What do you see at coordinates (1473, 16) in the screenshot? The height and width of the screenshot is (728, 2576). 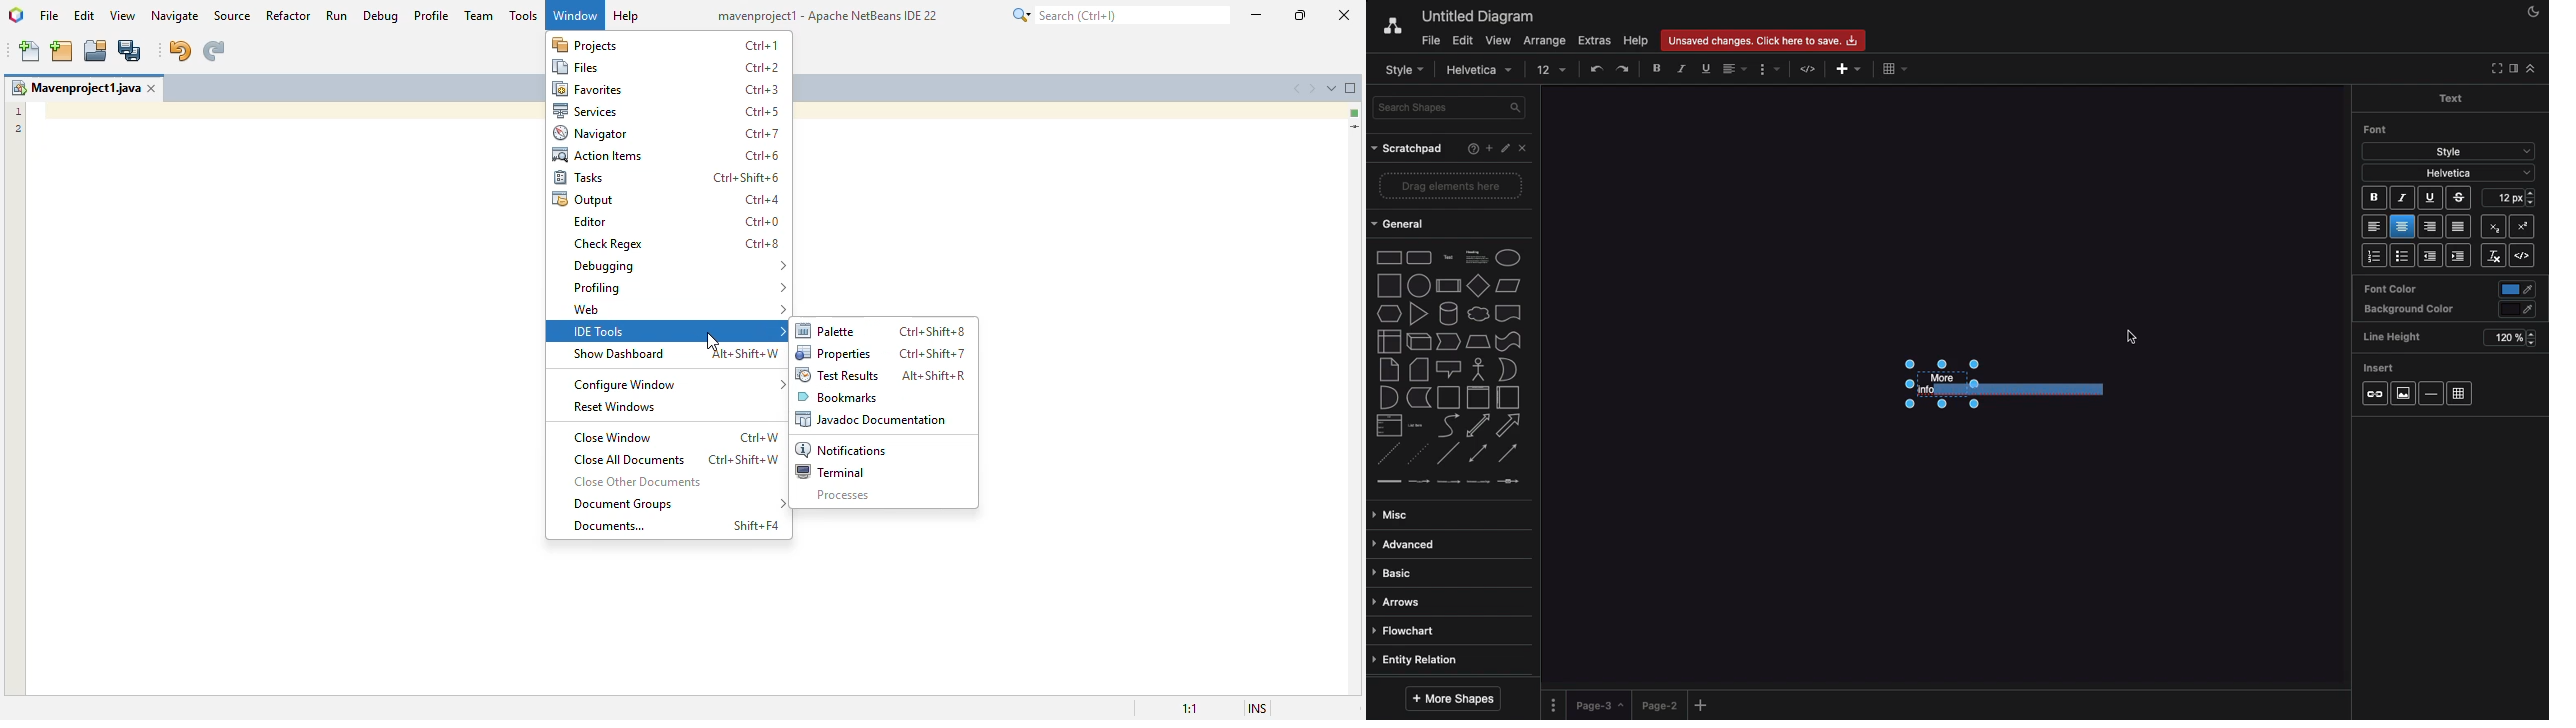 I see `Untitled diagram` at bounding box center [1473, 16].